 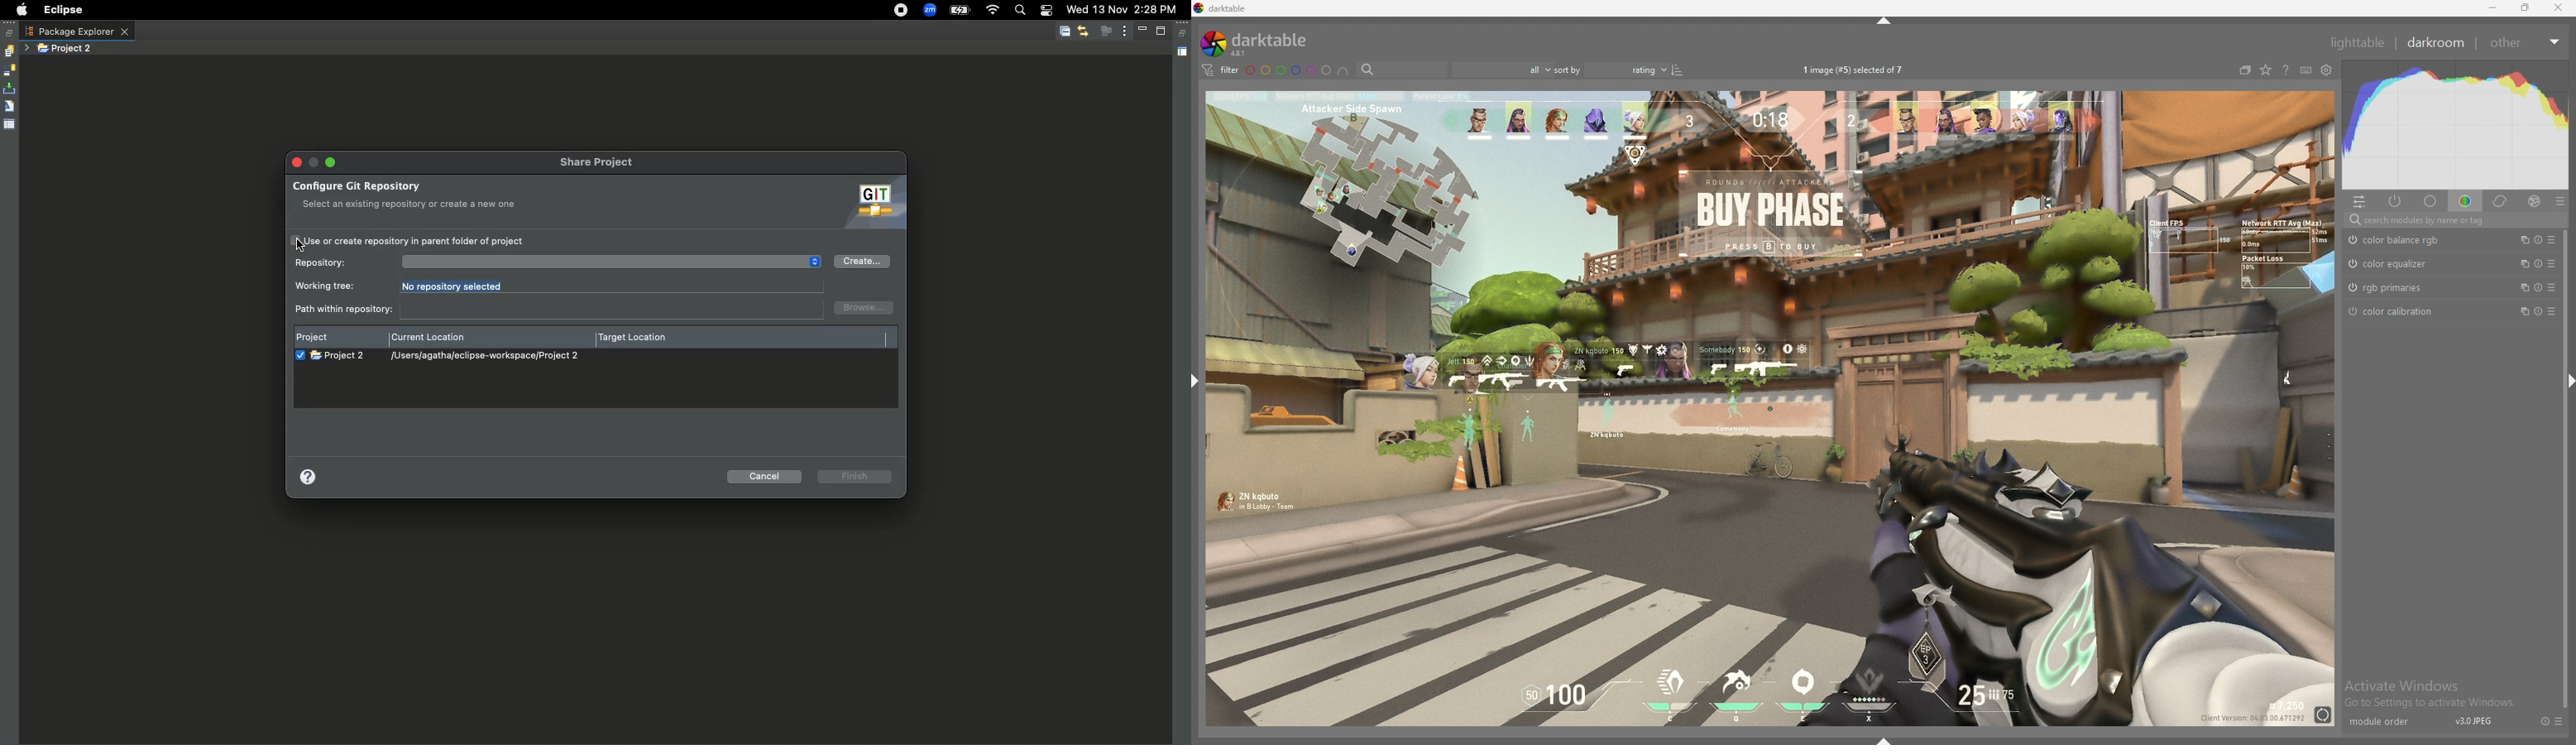 What do you see at coordinates (2520, 240) in the screenshot?
I see `multiple instance actions` at bounding box center [2520, 240].